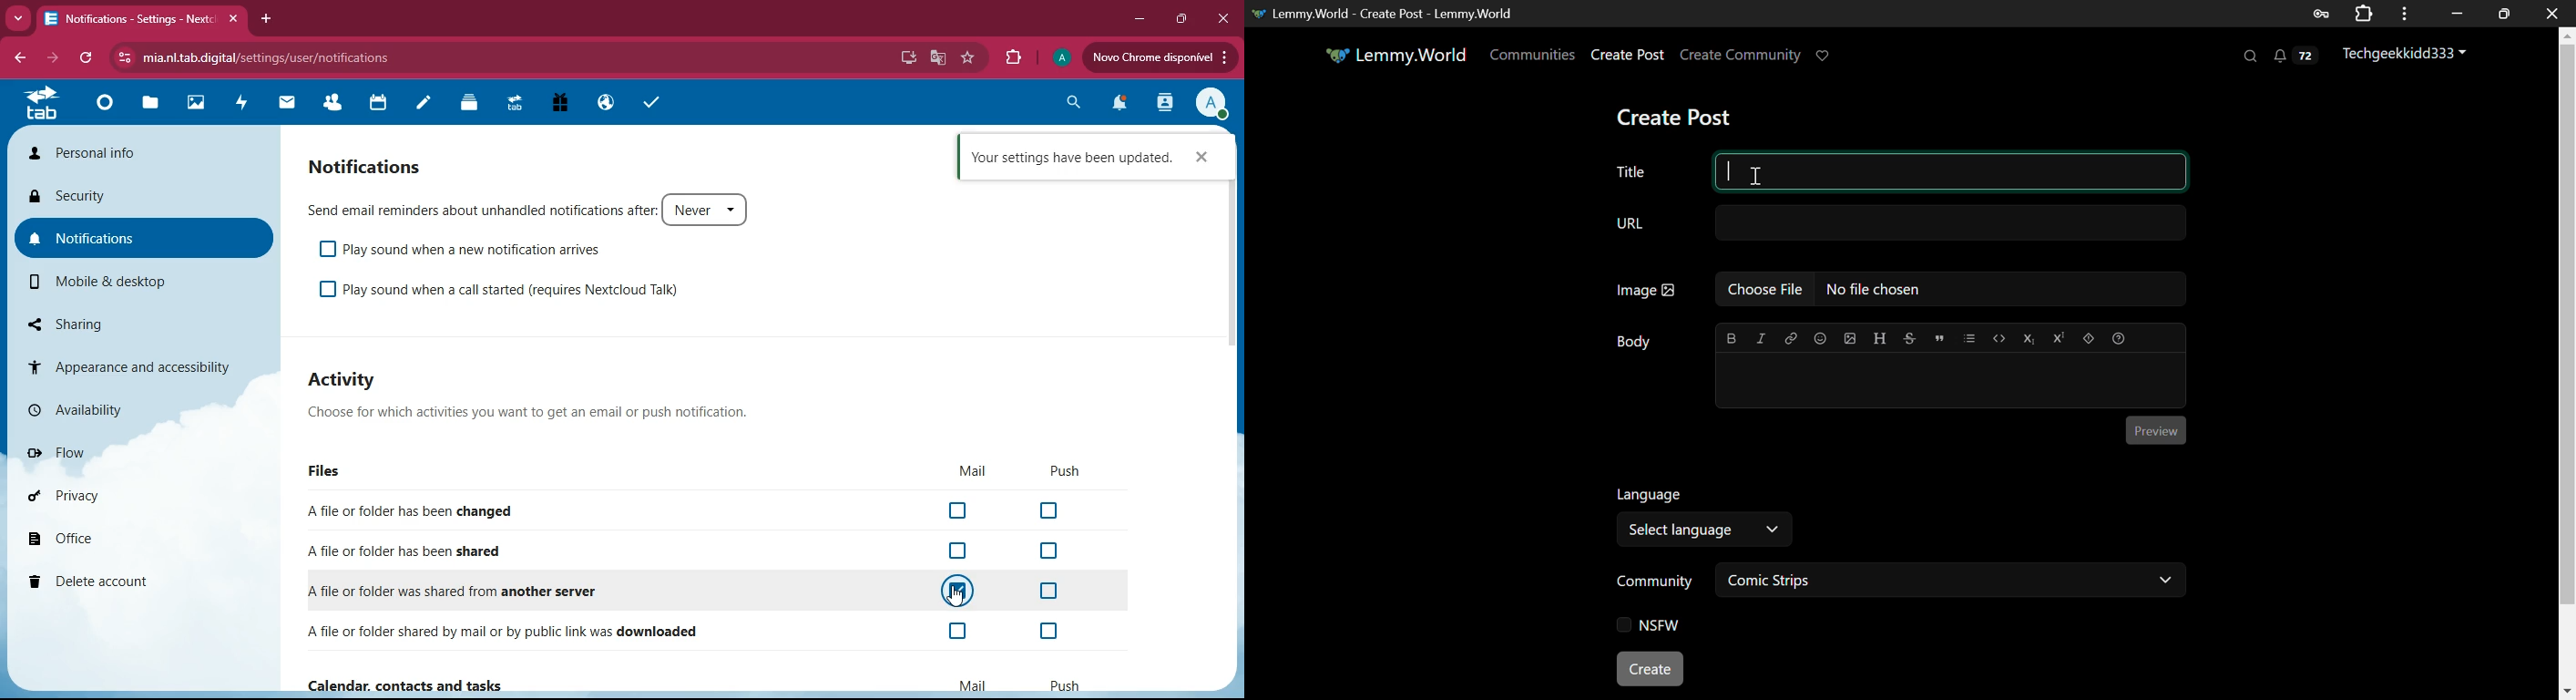 This screenshot has width=2576, height=700. Describe the element at coordinates (1064, 684) in the screenshot. I see `push` at that location.